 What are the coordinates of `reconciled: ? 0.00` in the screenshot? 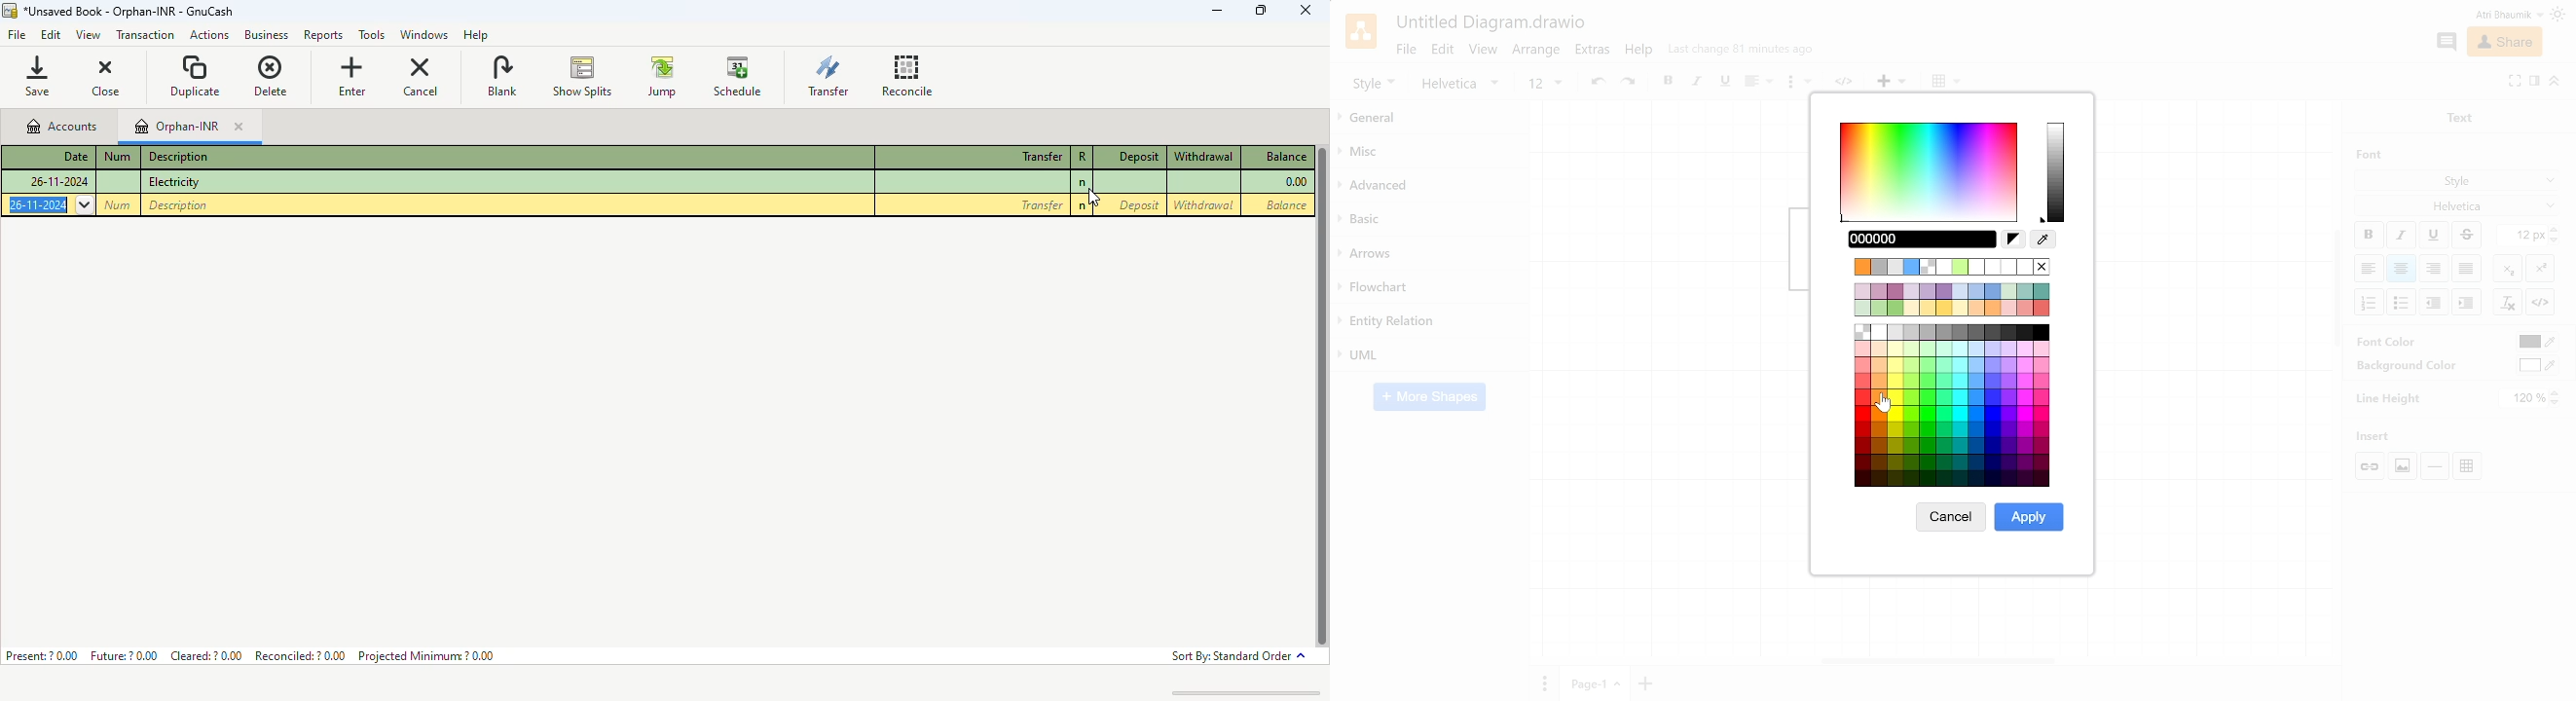 It's located at (300, 655).